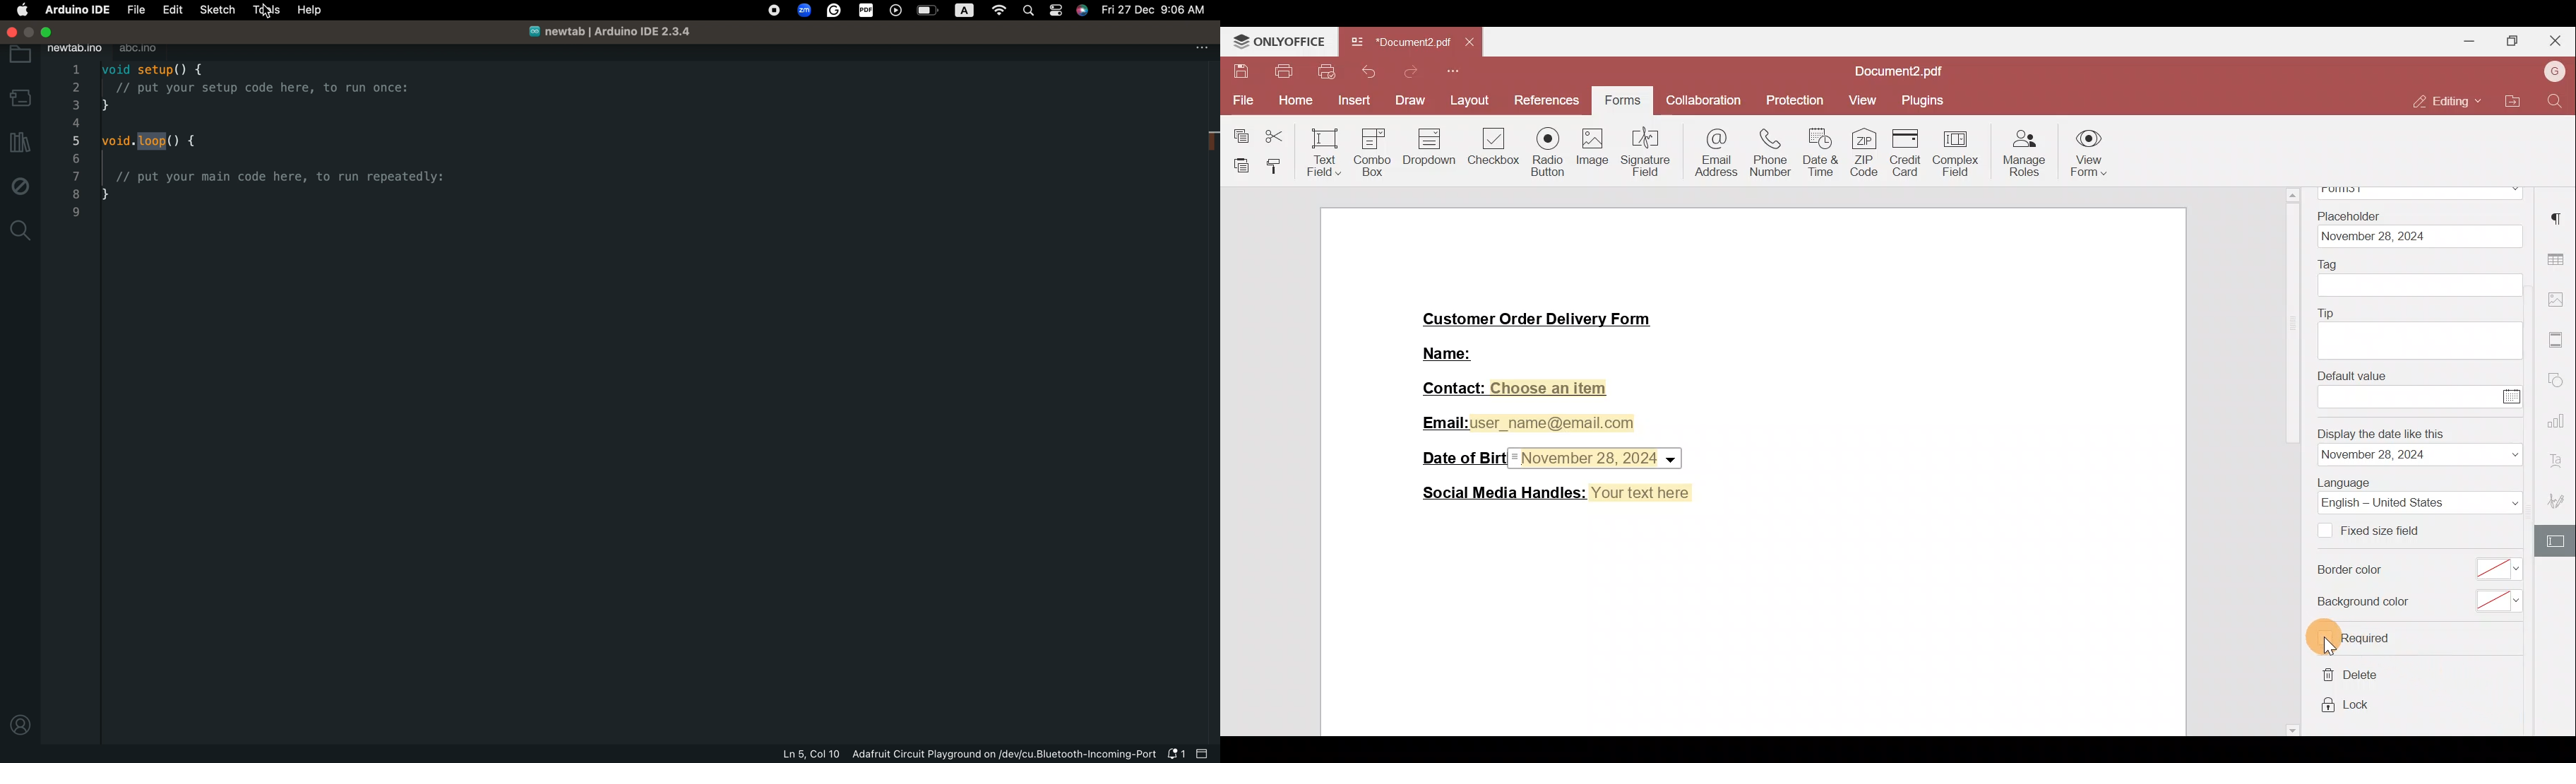 This screenshot has width=2576, height=784. I want to click on Fixed size field, so click(2392, 531).